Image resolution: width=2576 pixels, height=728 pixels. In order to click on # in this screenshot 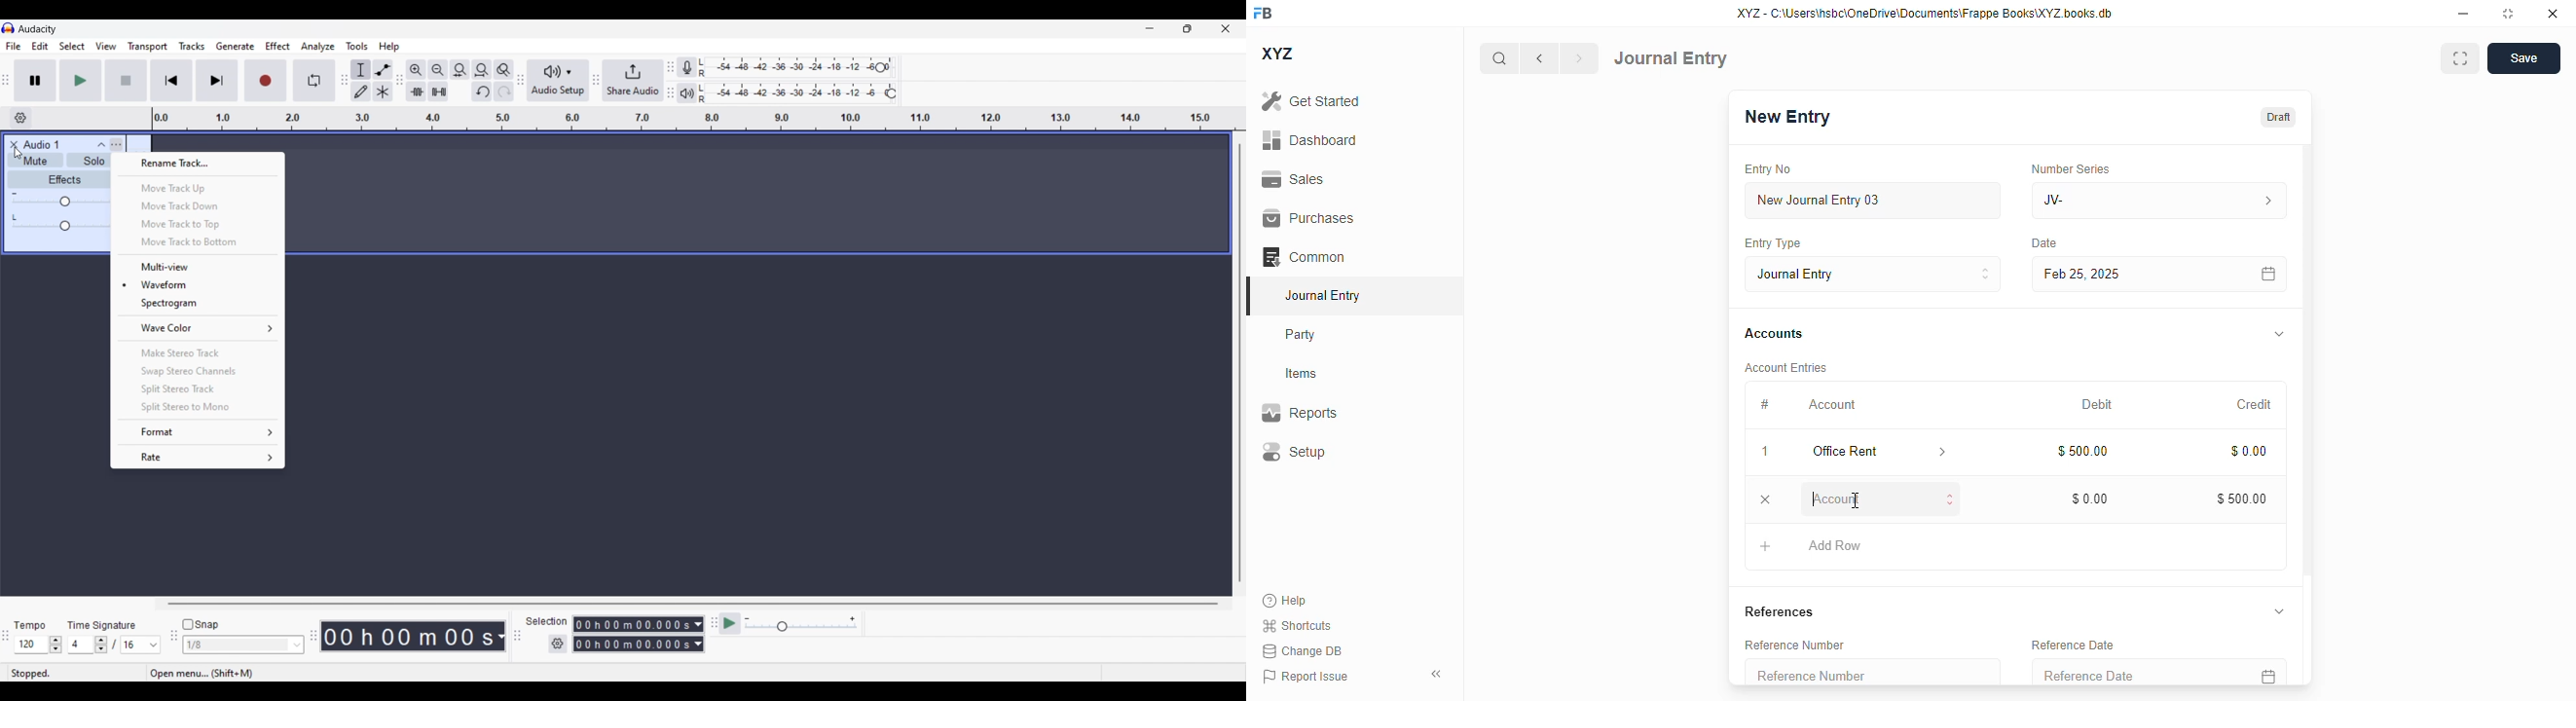, I will do `click(1764, 405)`.